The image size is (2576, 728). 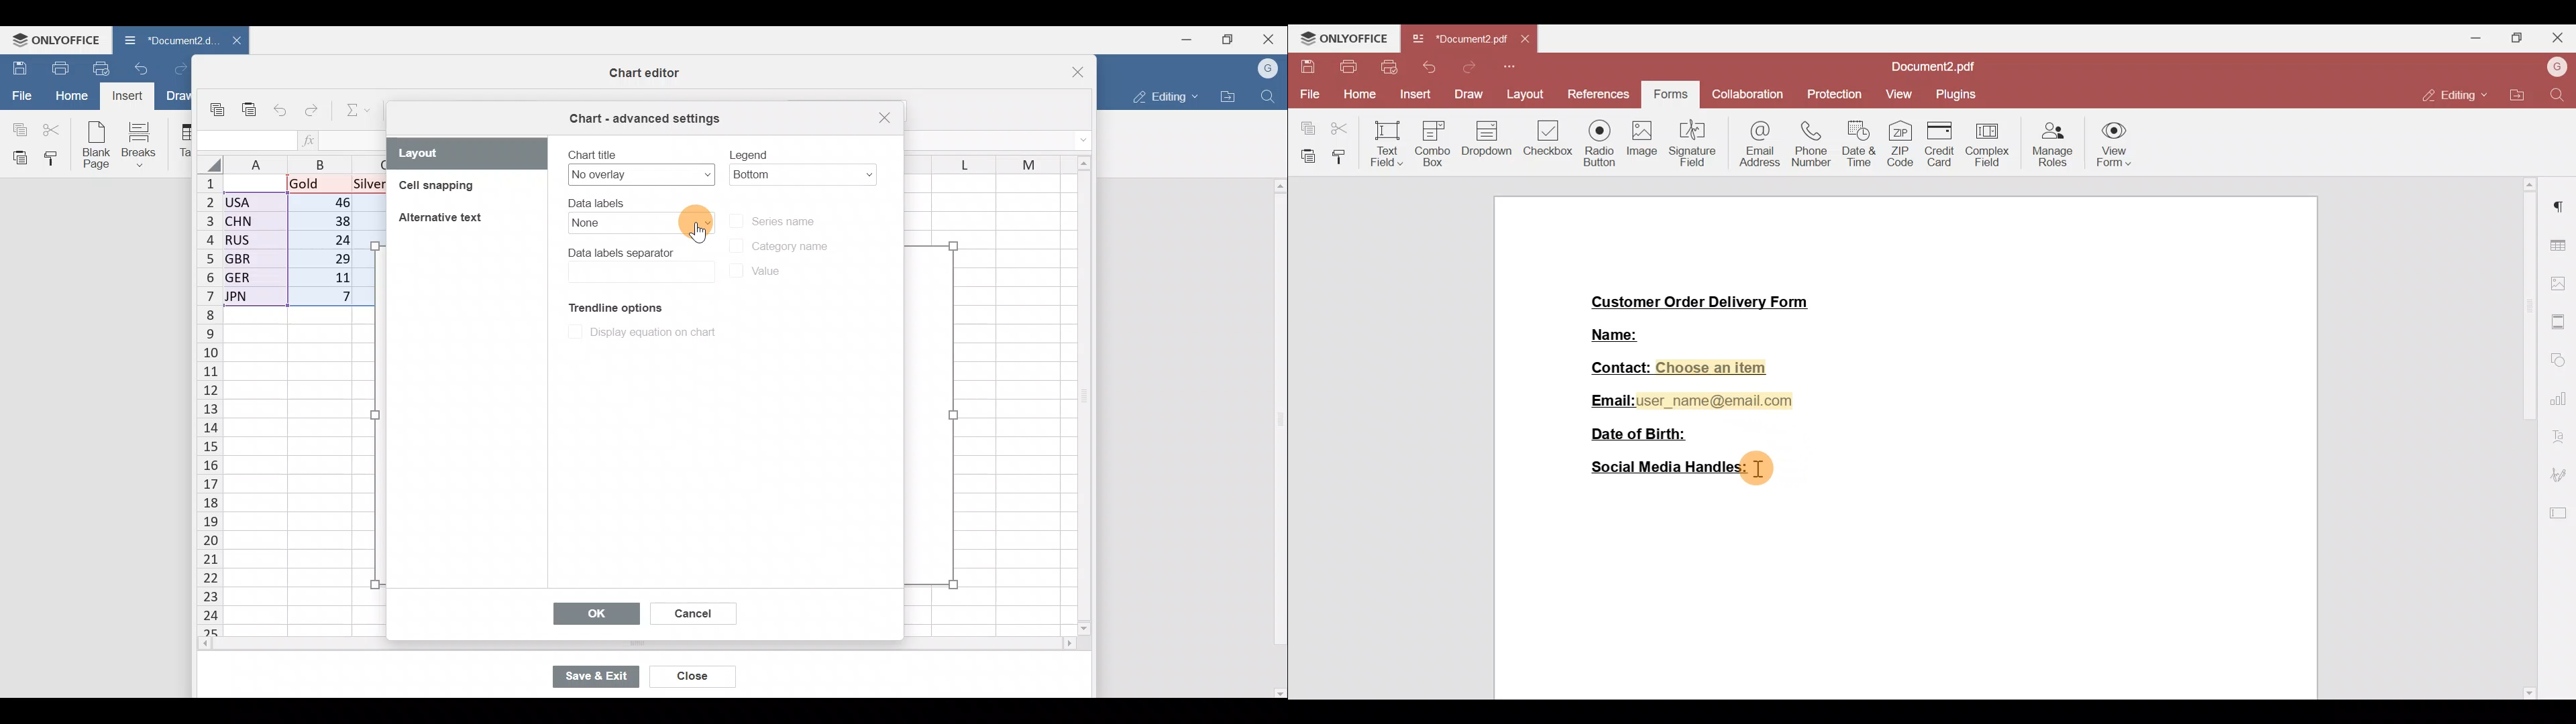 What do you see at coordinates (443, 220) in the screenshot?
I see `Alternative text` at bounding box center [443, 220].